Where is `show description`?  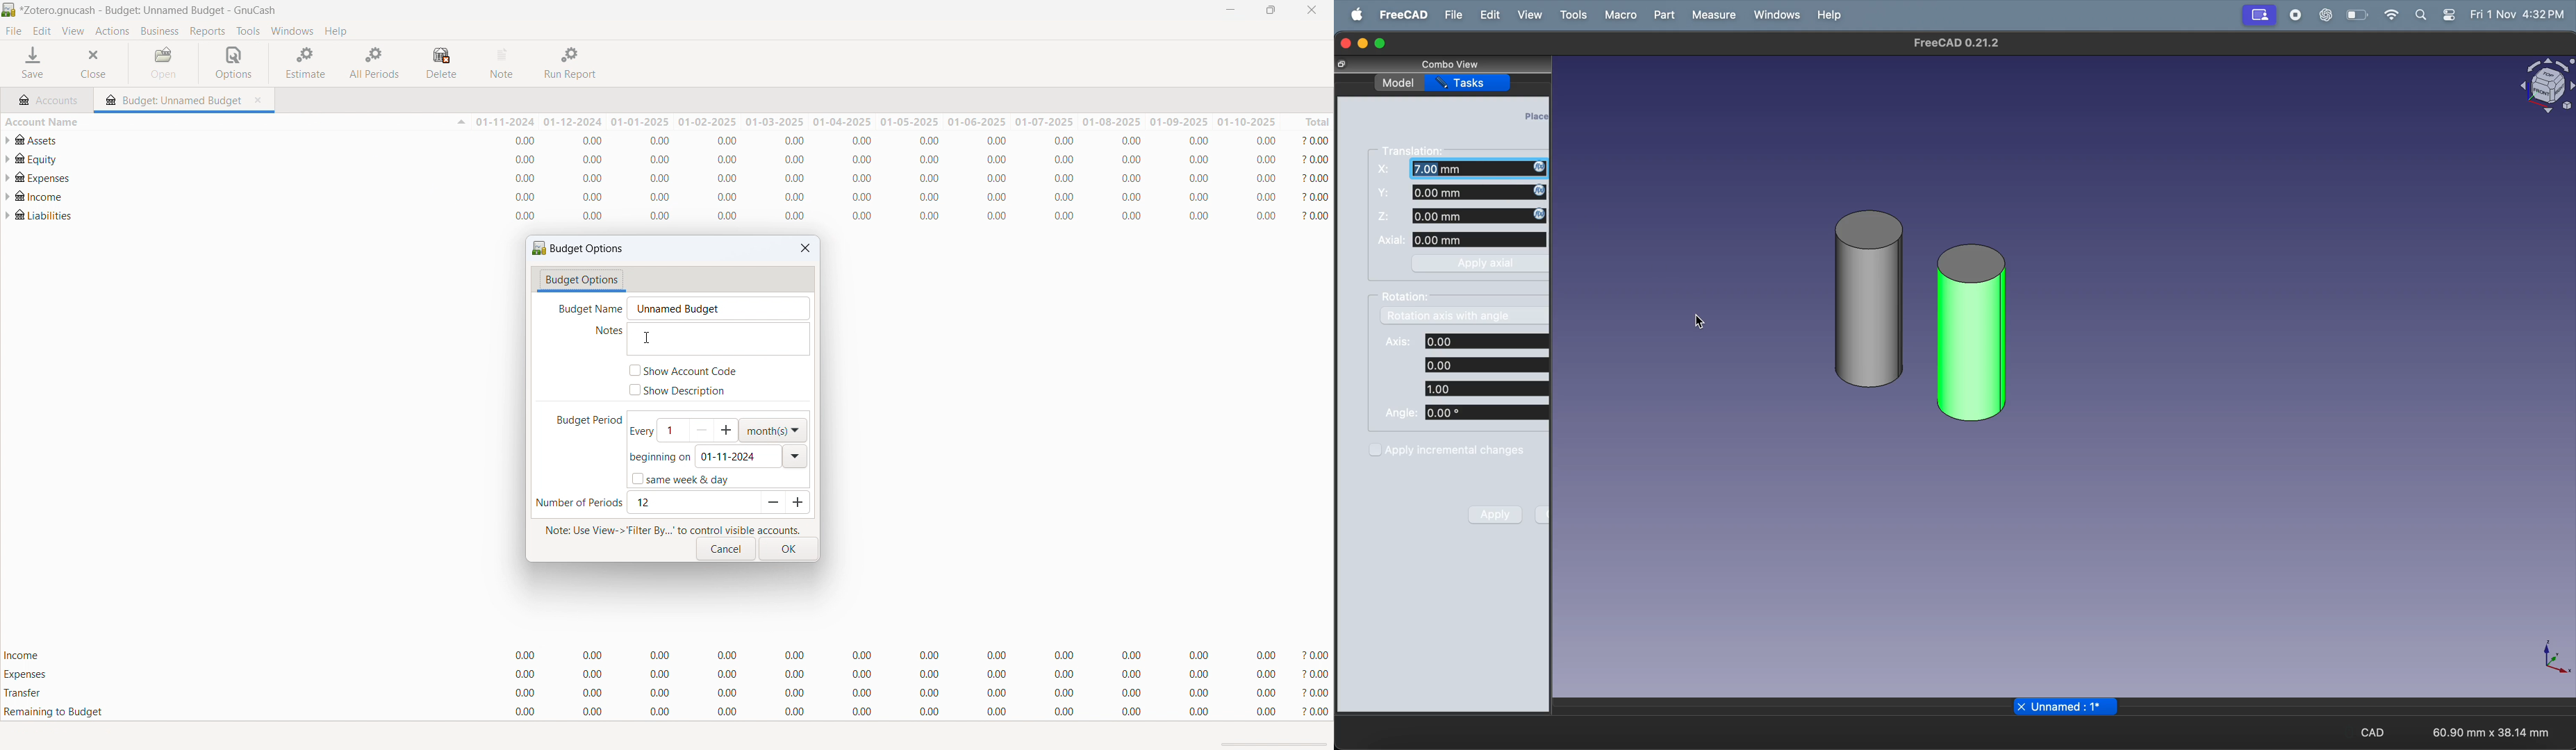
show description is located at coordinates (679, 390).